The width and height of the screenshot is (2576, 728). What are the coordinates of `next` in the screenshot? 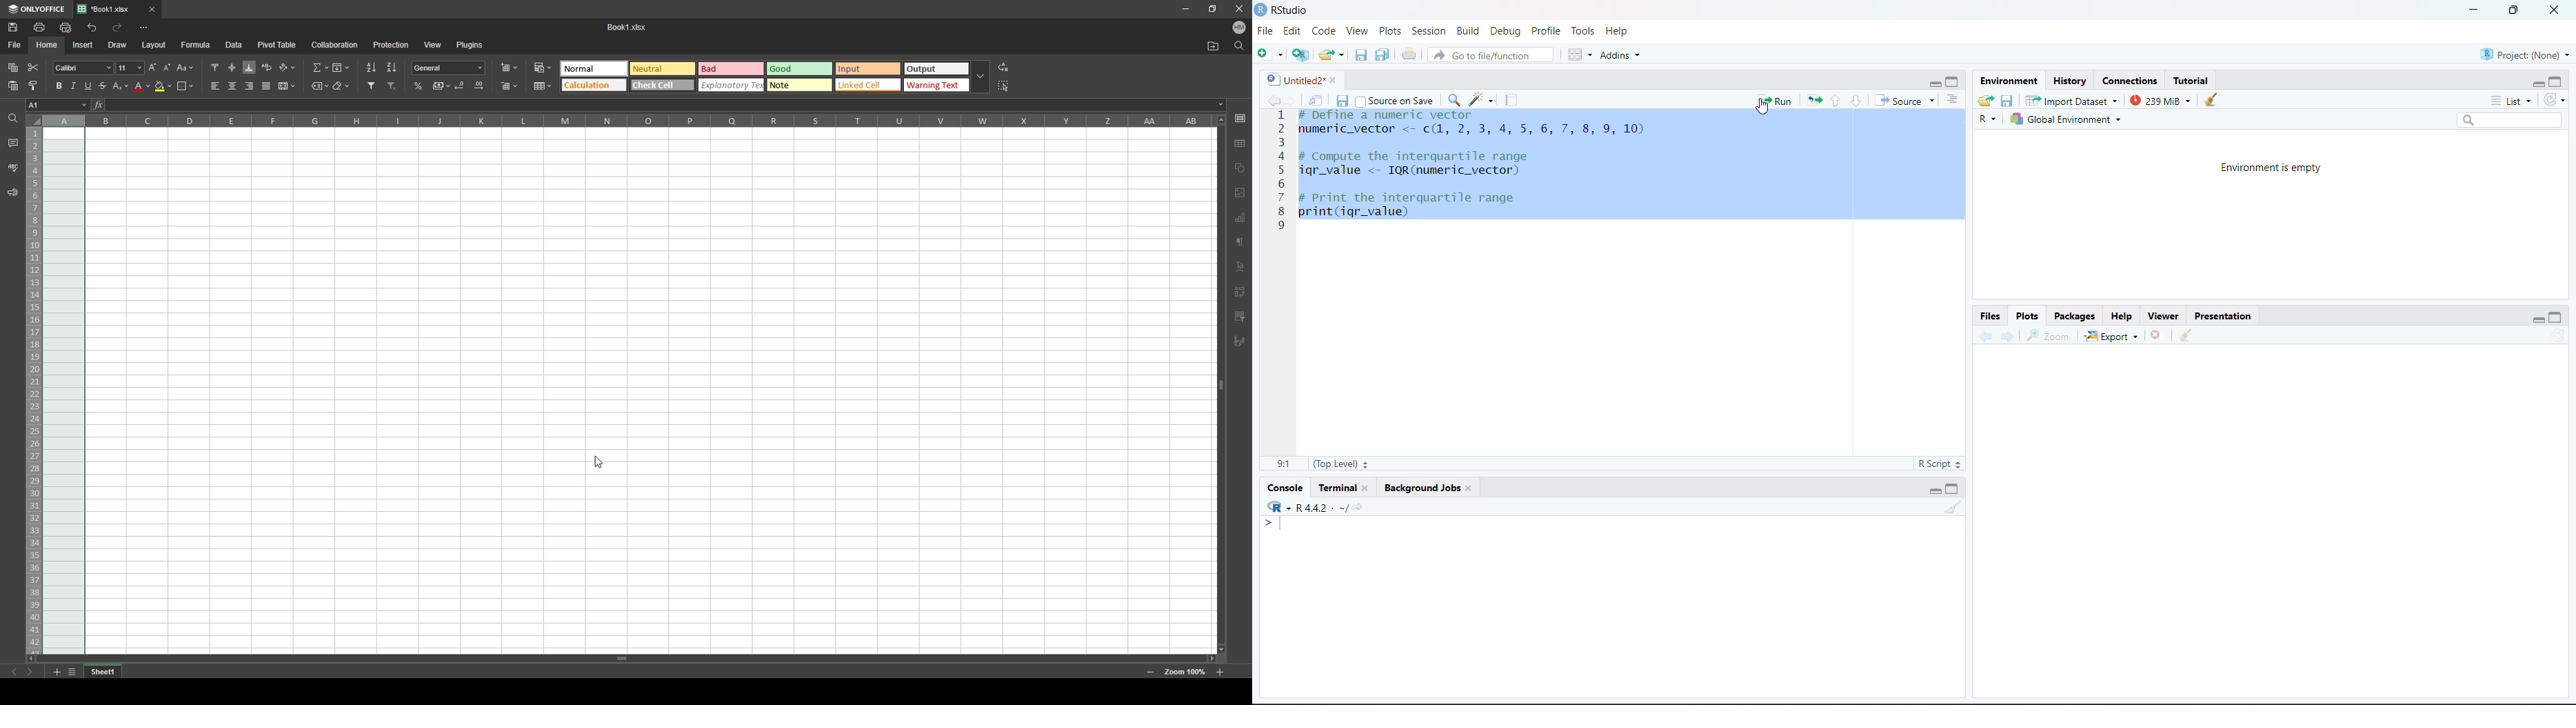 It's located at (30, 672).